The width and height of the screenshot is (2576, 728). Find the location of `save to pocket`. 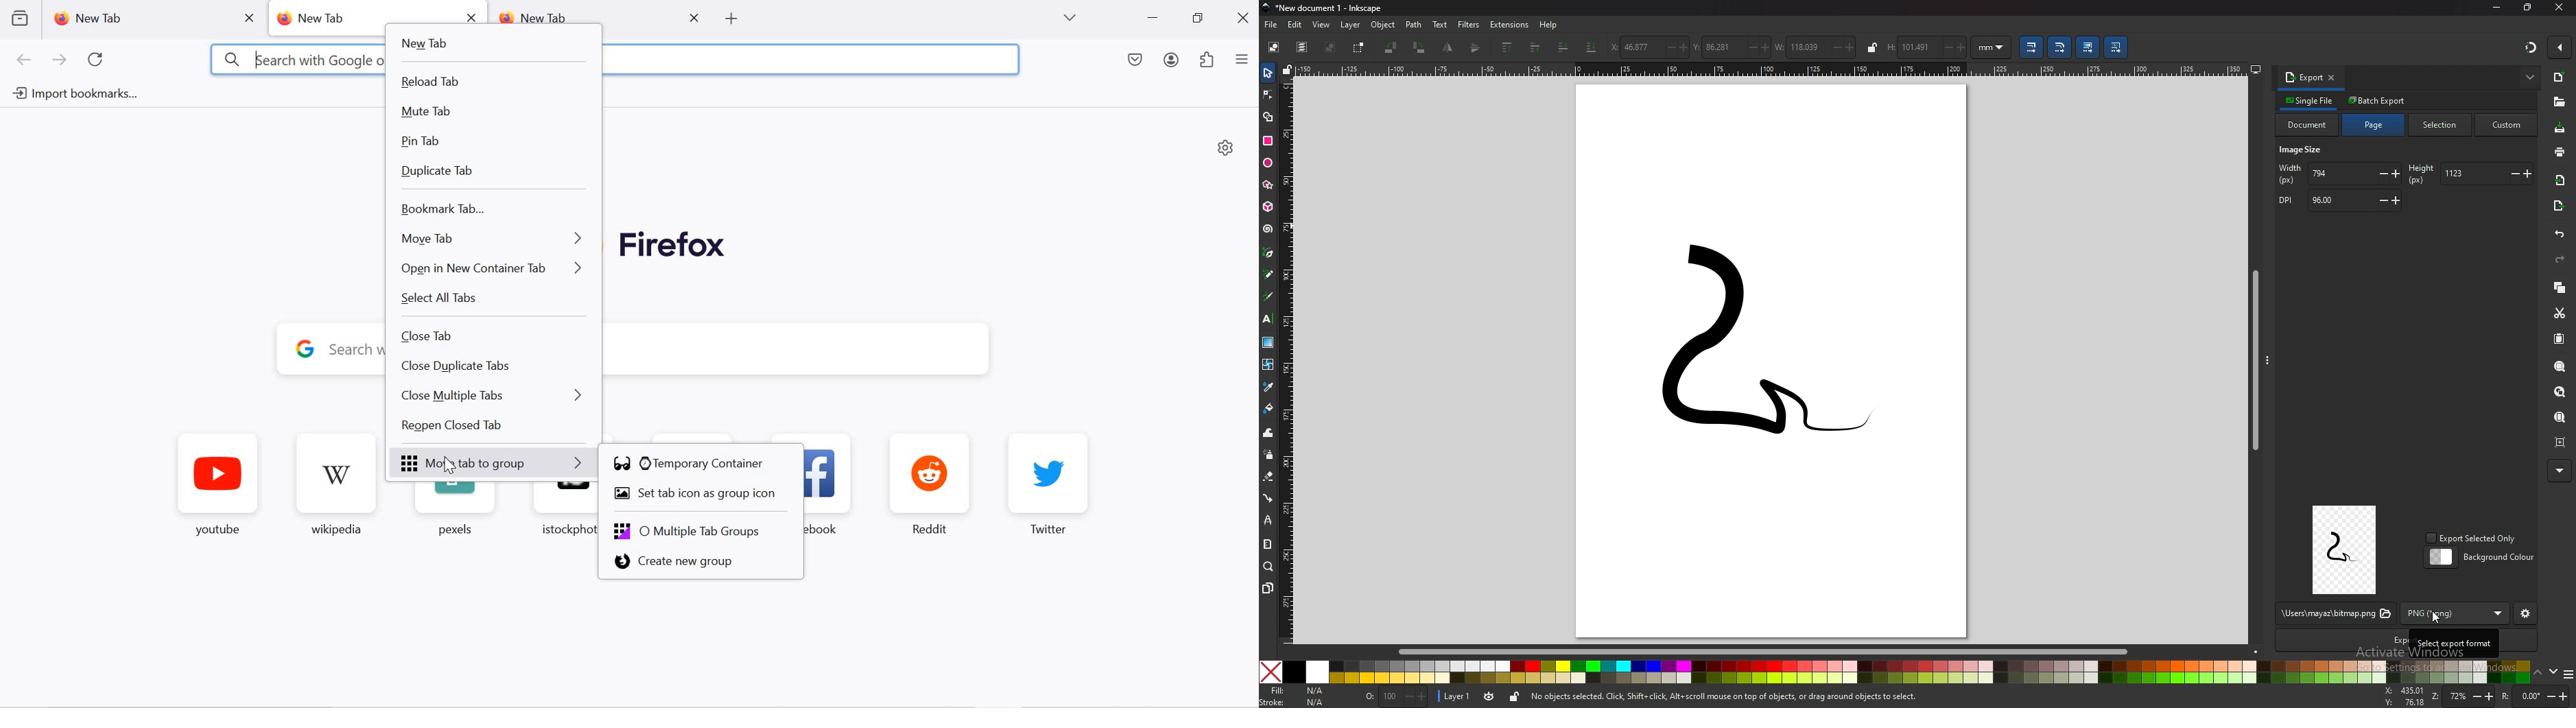

save to pocket is located at coordinates (1136, 61).